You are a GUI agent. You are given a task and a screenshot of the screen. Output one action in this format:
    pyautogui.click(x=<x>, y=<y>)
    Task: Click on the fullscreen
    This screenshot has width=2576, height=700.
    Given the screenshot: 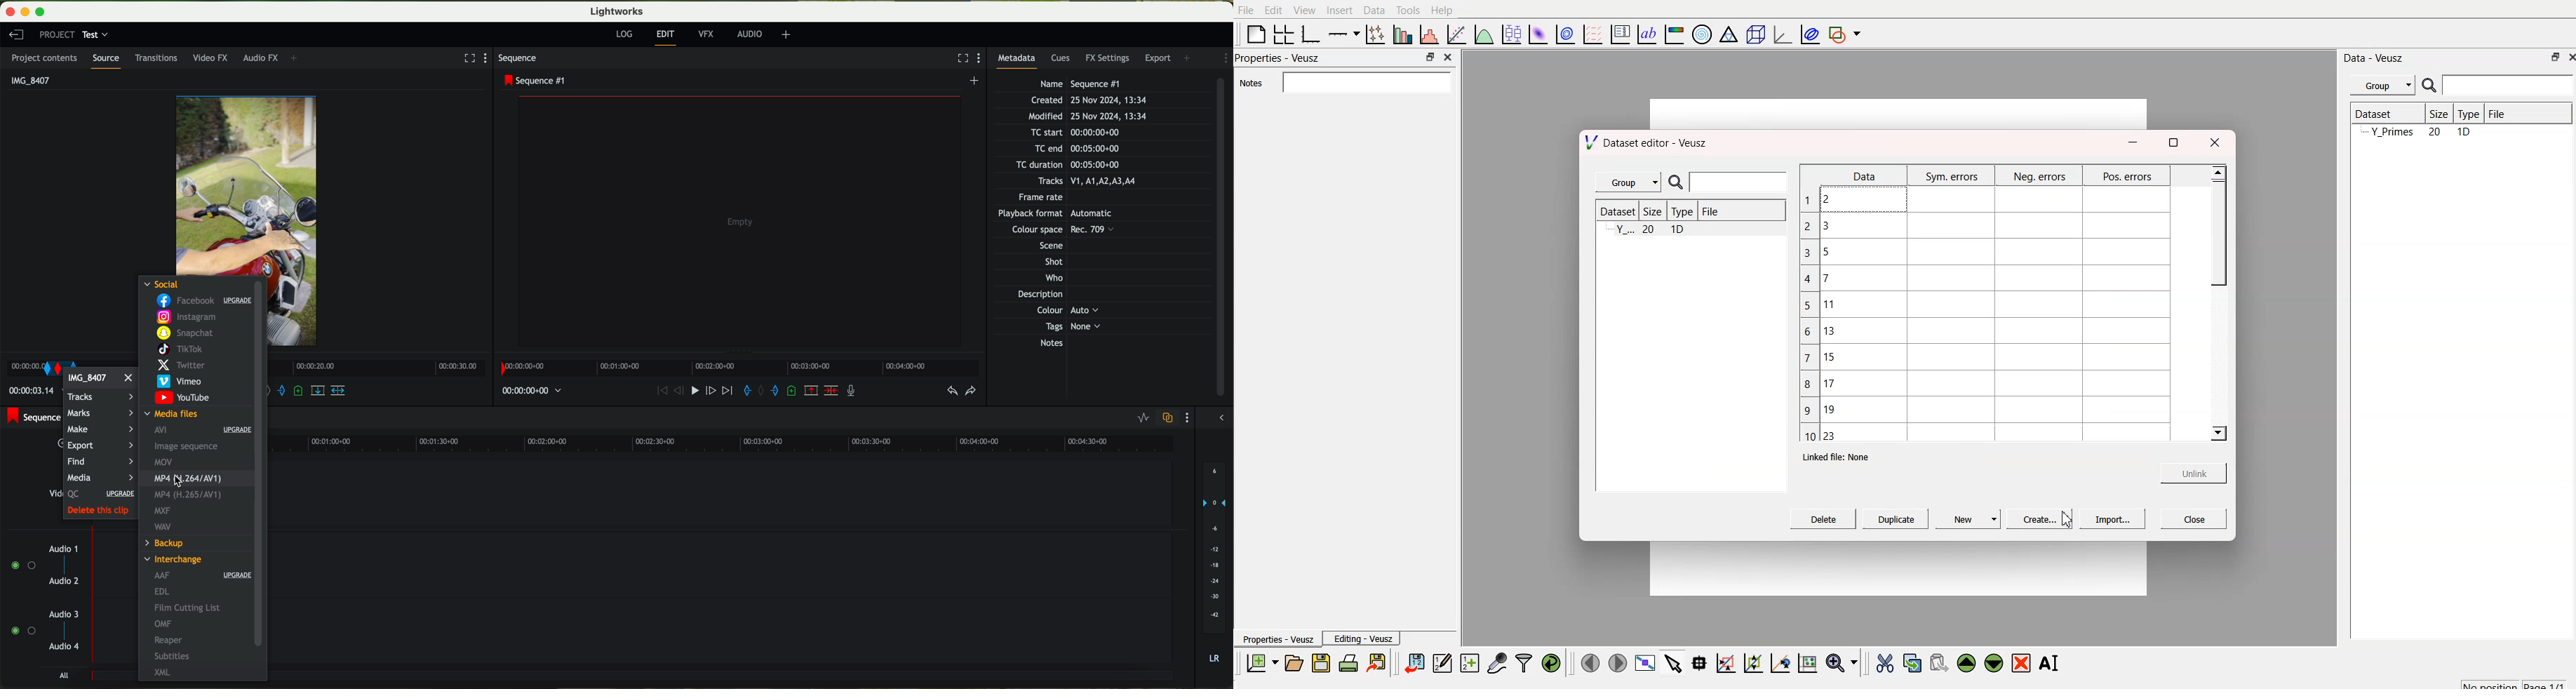 What is the action you would take?
    pyautogui.click(x=959, y=58)
    